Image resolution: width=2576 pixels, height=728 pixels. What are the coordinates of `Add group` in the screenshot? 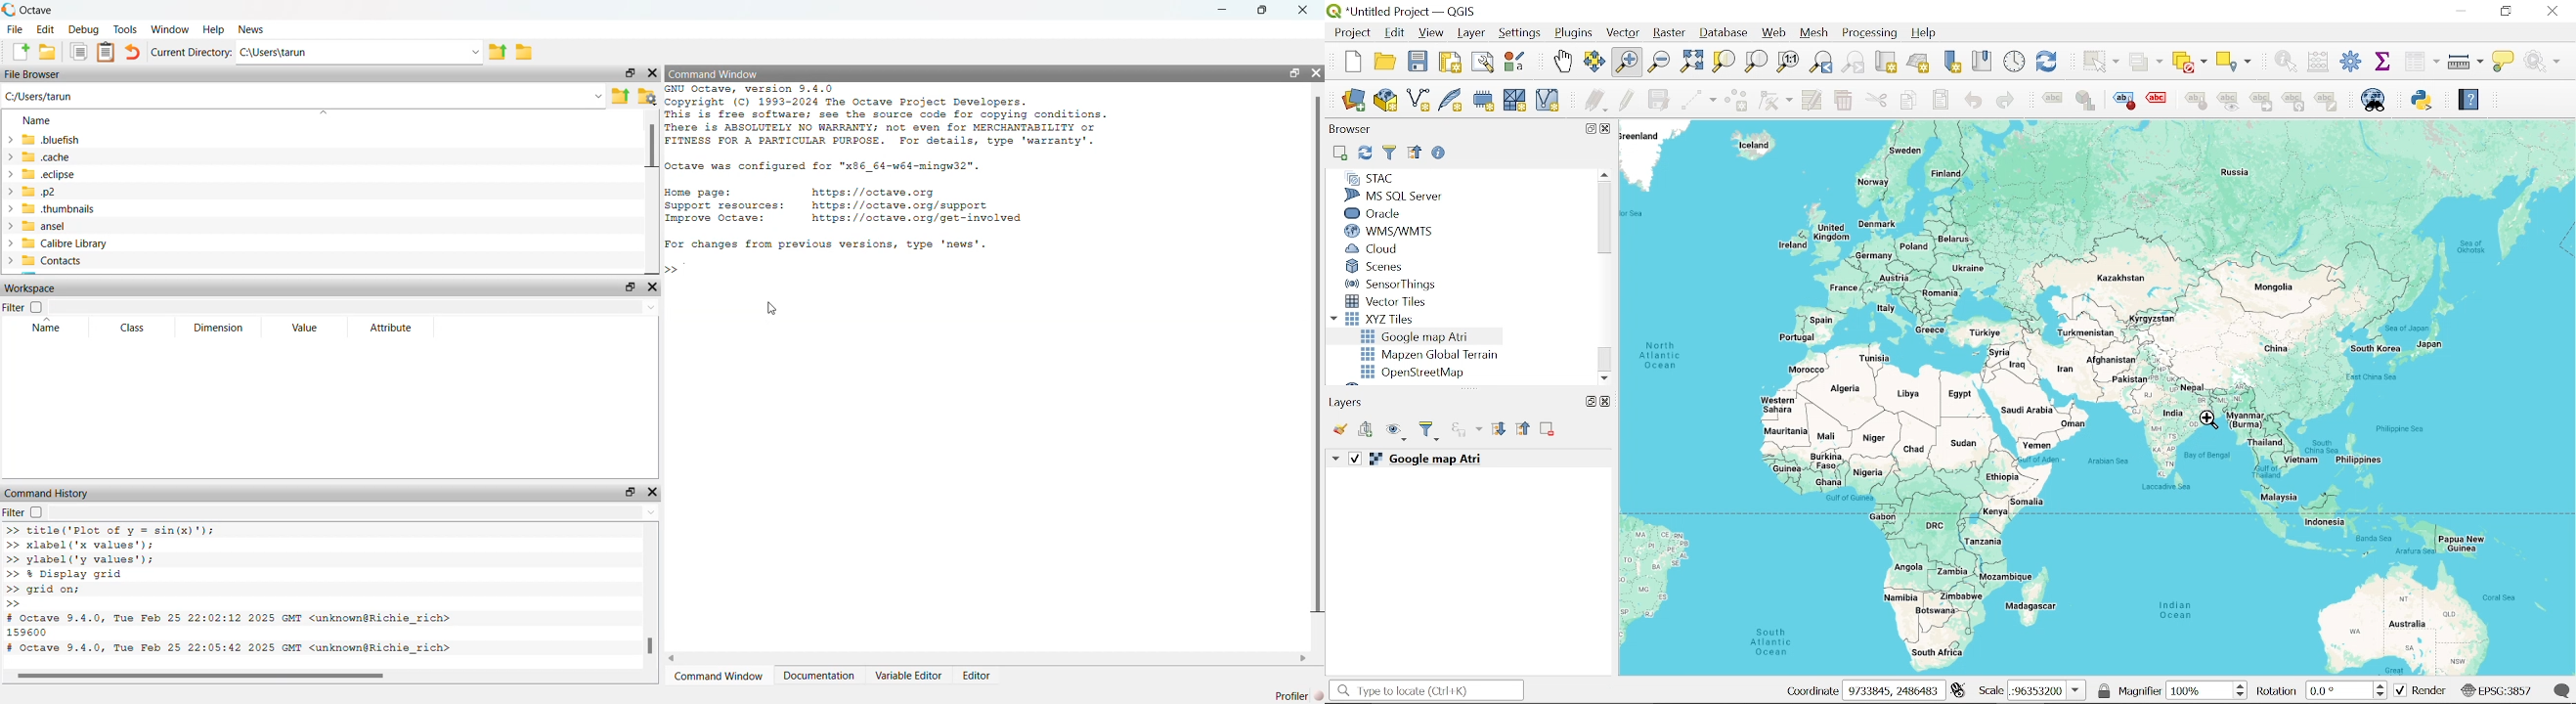 It's located at (1367, 430).